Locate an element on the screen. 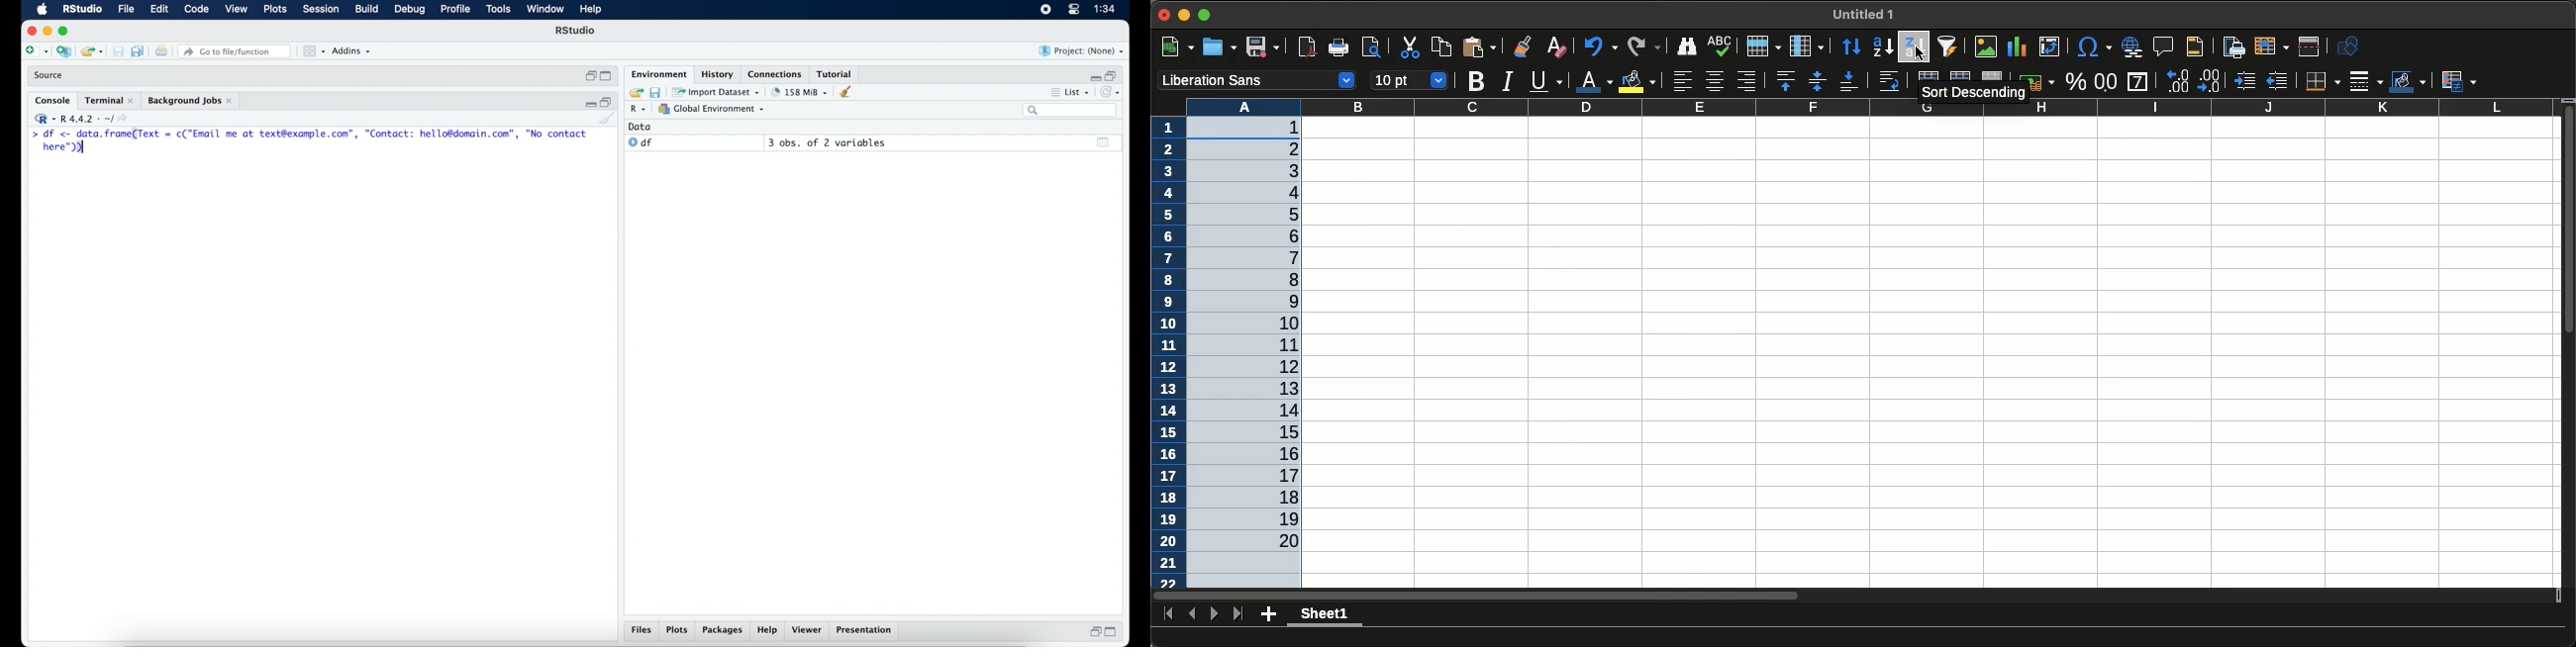 This screenshot has height=672, width=2576. packages is located at coordinates (722, 631).